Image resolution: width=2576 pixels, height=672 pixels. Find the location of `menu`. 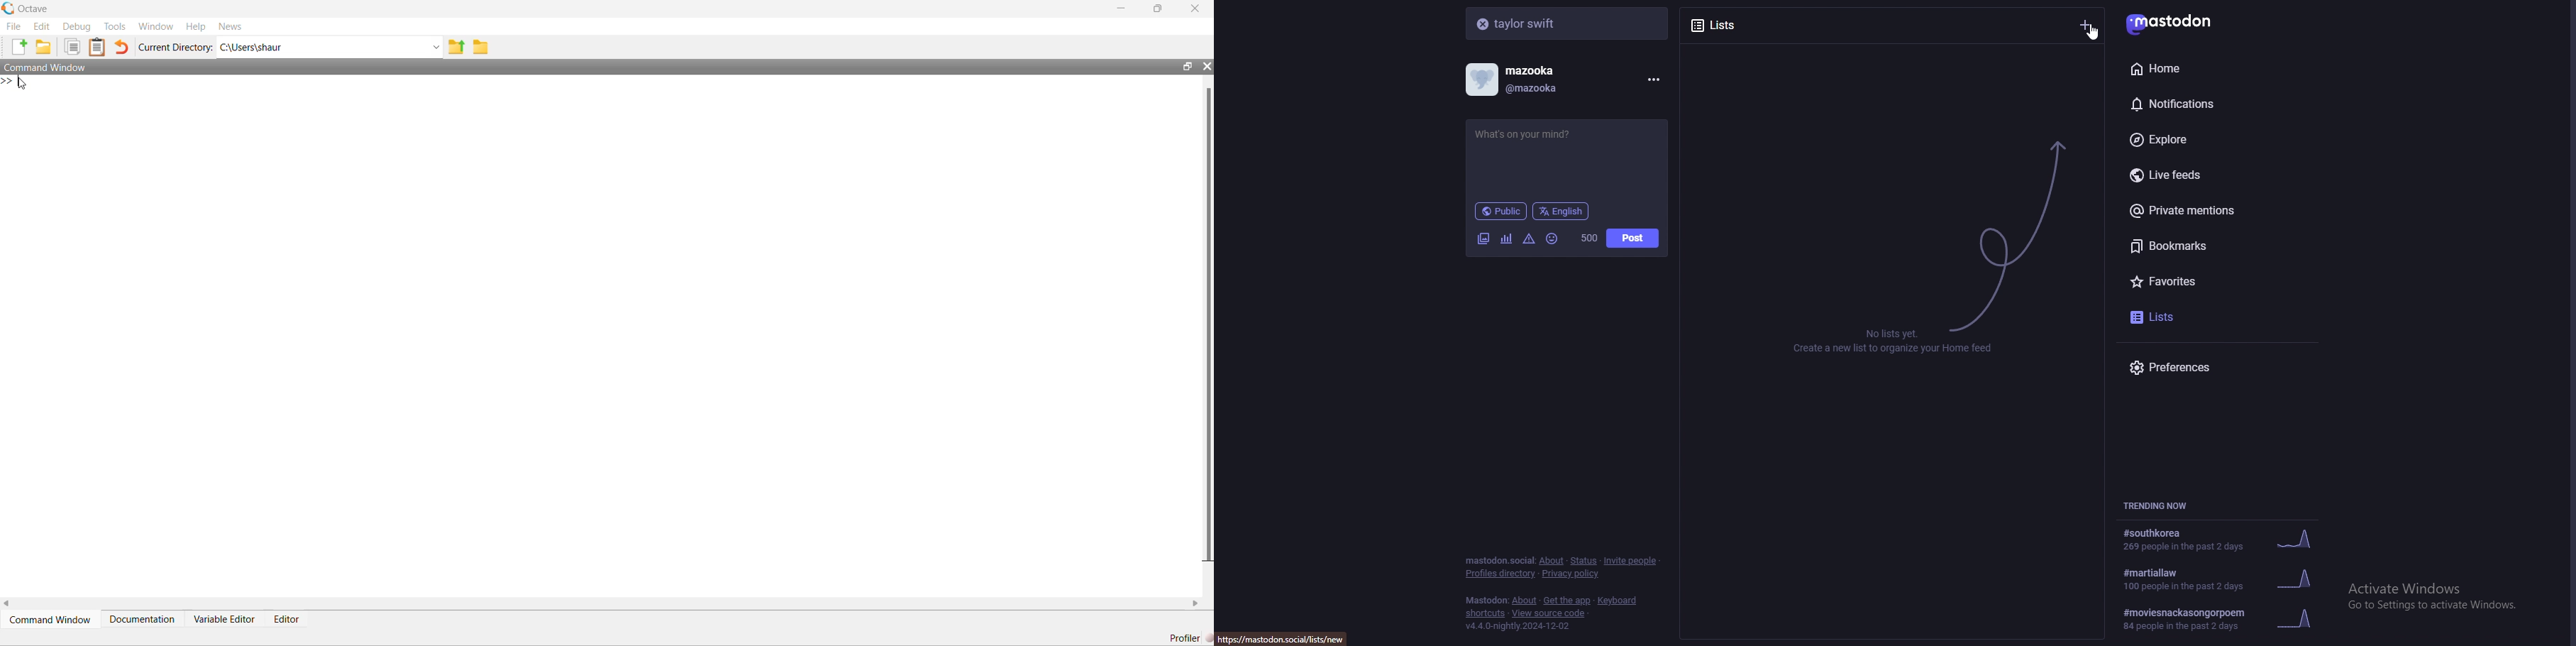

menu is located at coordinates (1651, 80).